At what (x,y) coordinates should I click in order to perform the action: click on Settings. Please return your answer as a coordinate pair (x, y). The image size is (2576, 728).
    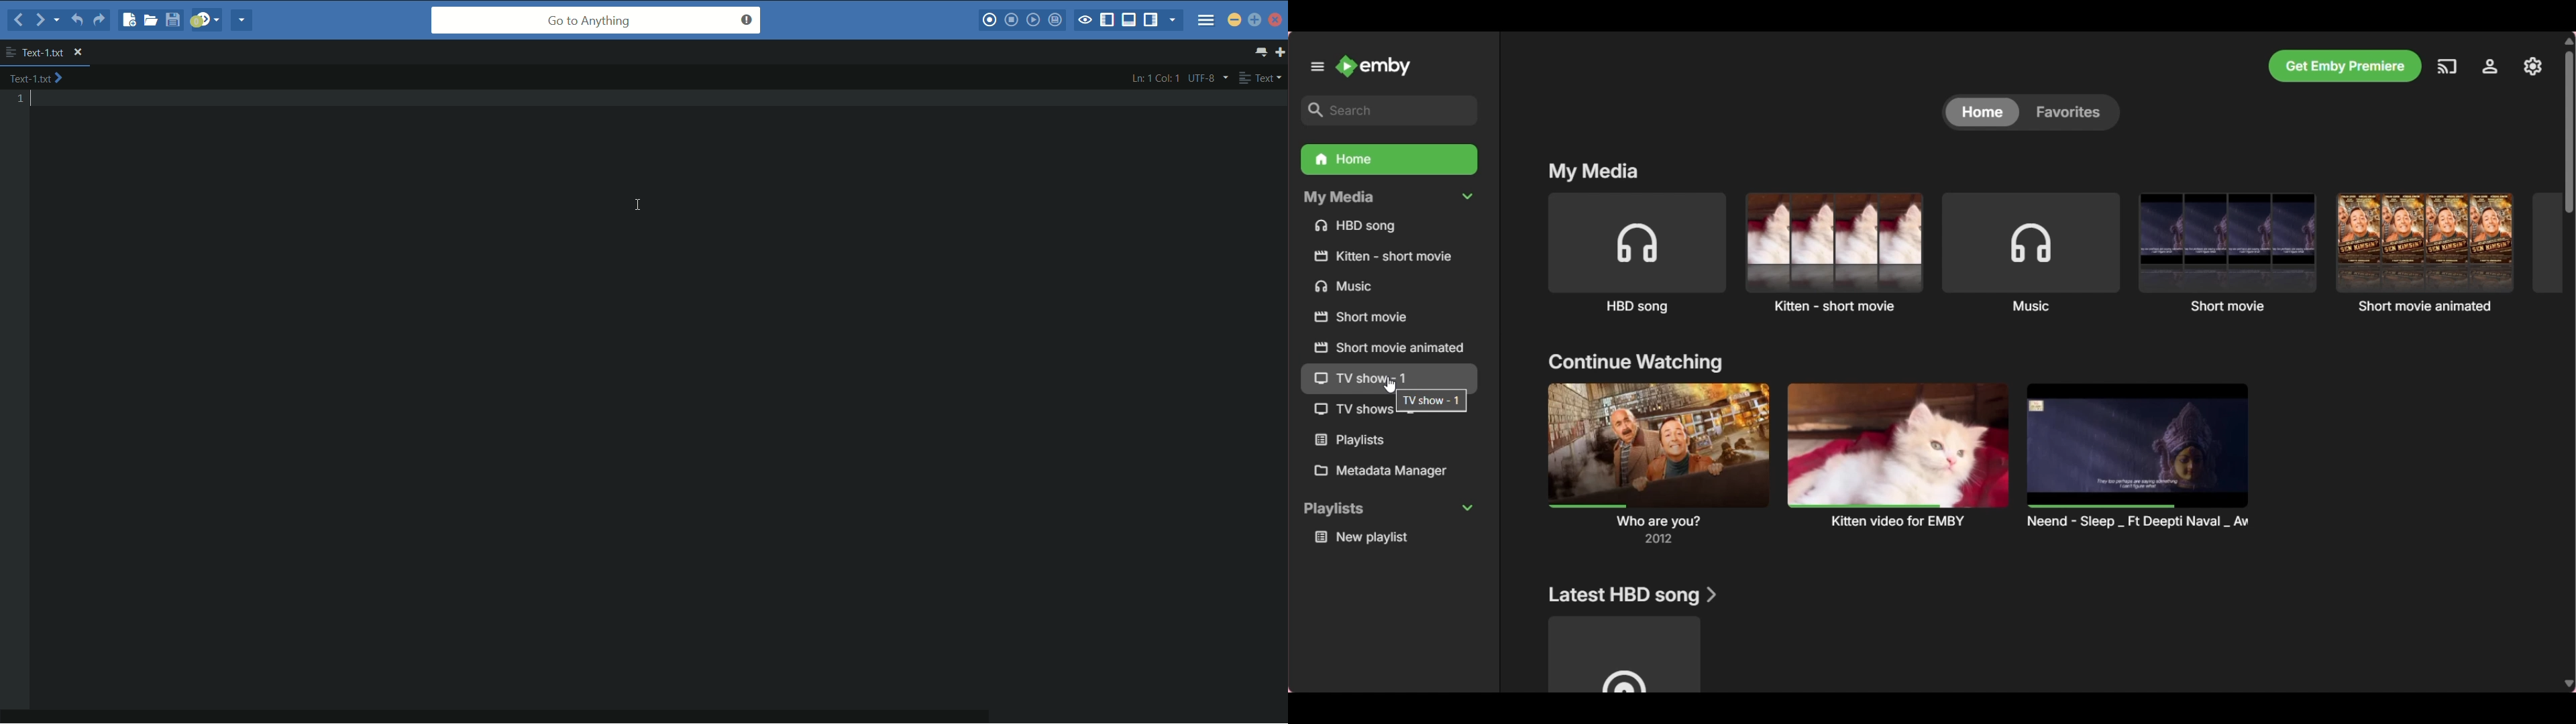
    Looking at the image, I should click on (2490, 66).